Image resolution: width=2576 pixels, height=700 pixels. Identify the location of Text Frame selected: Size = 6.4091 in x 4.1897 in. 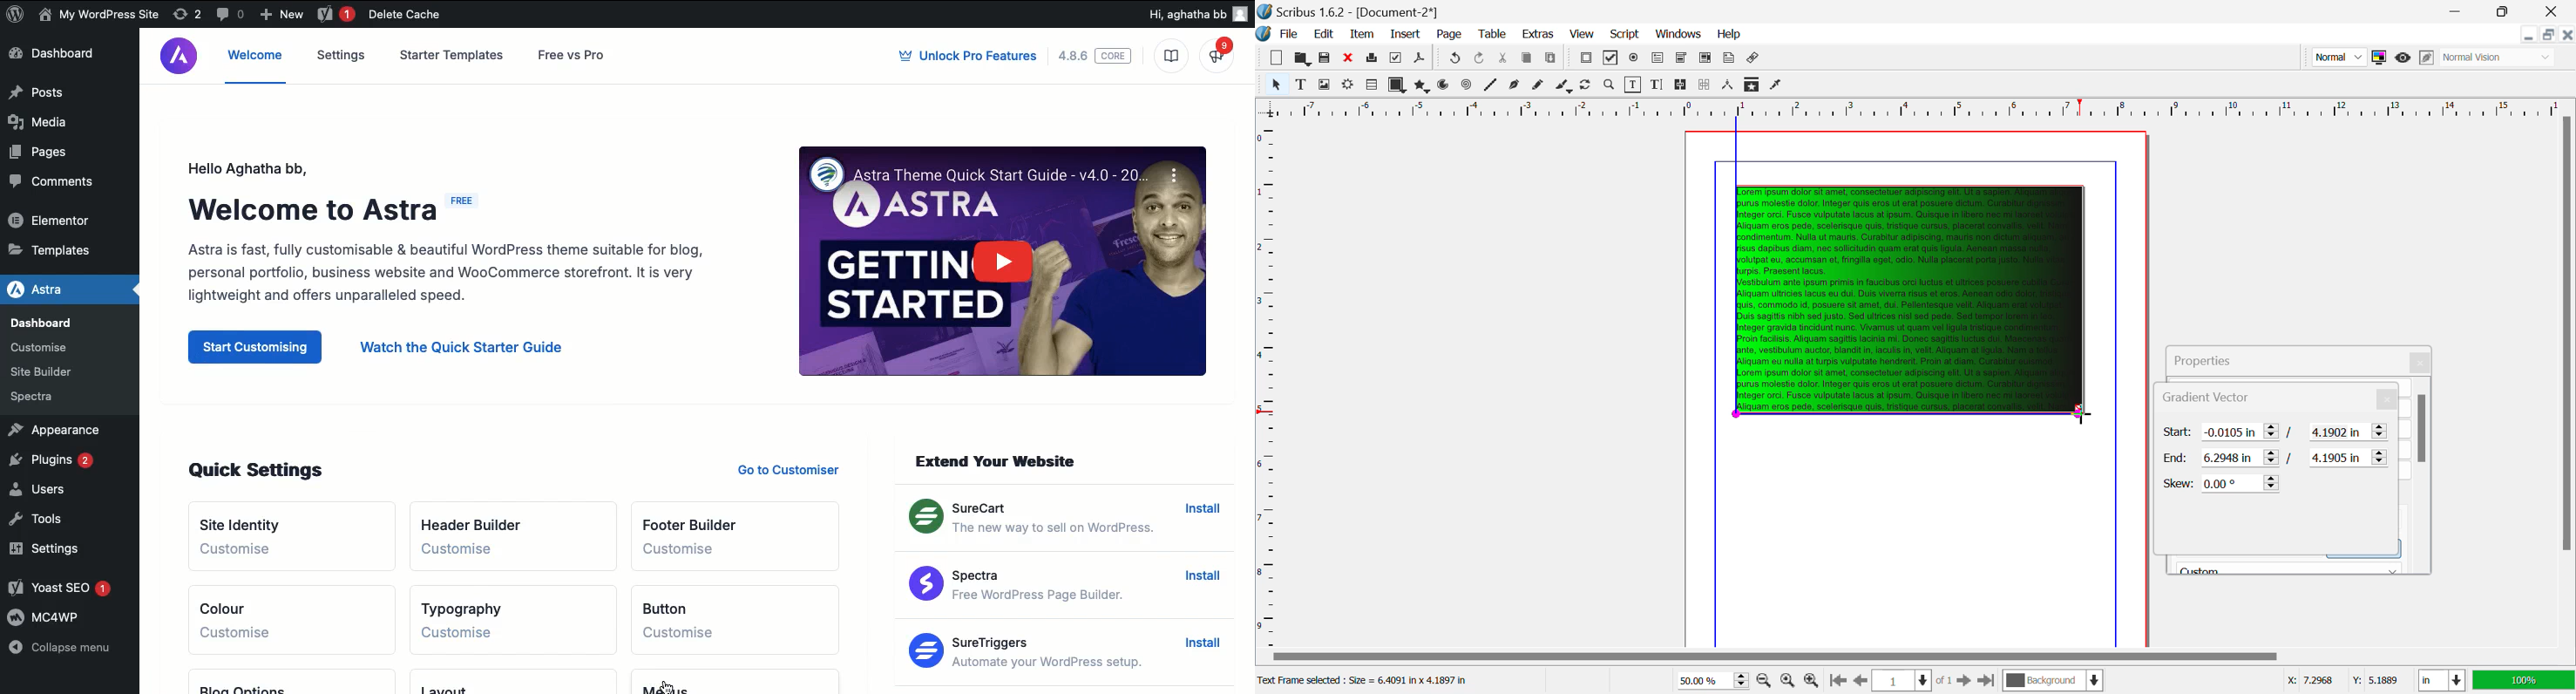
(1366, 681).